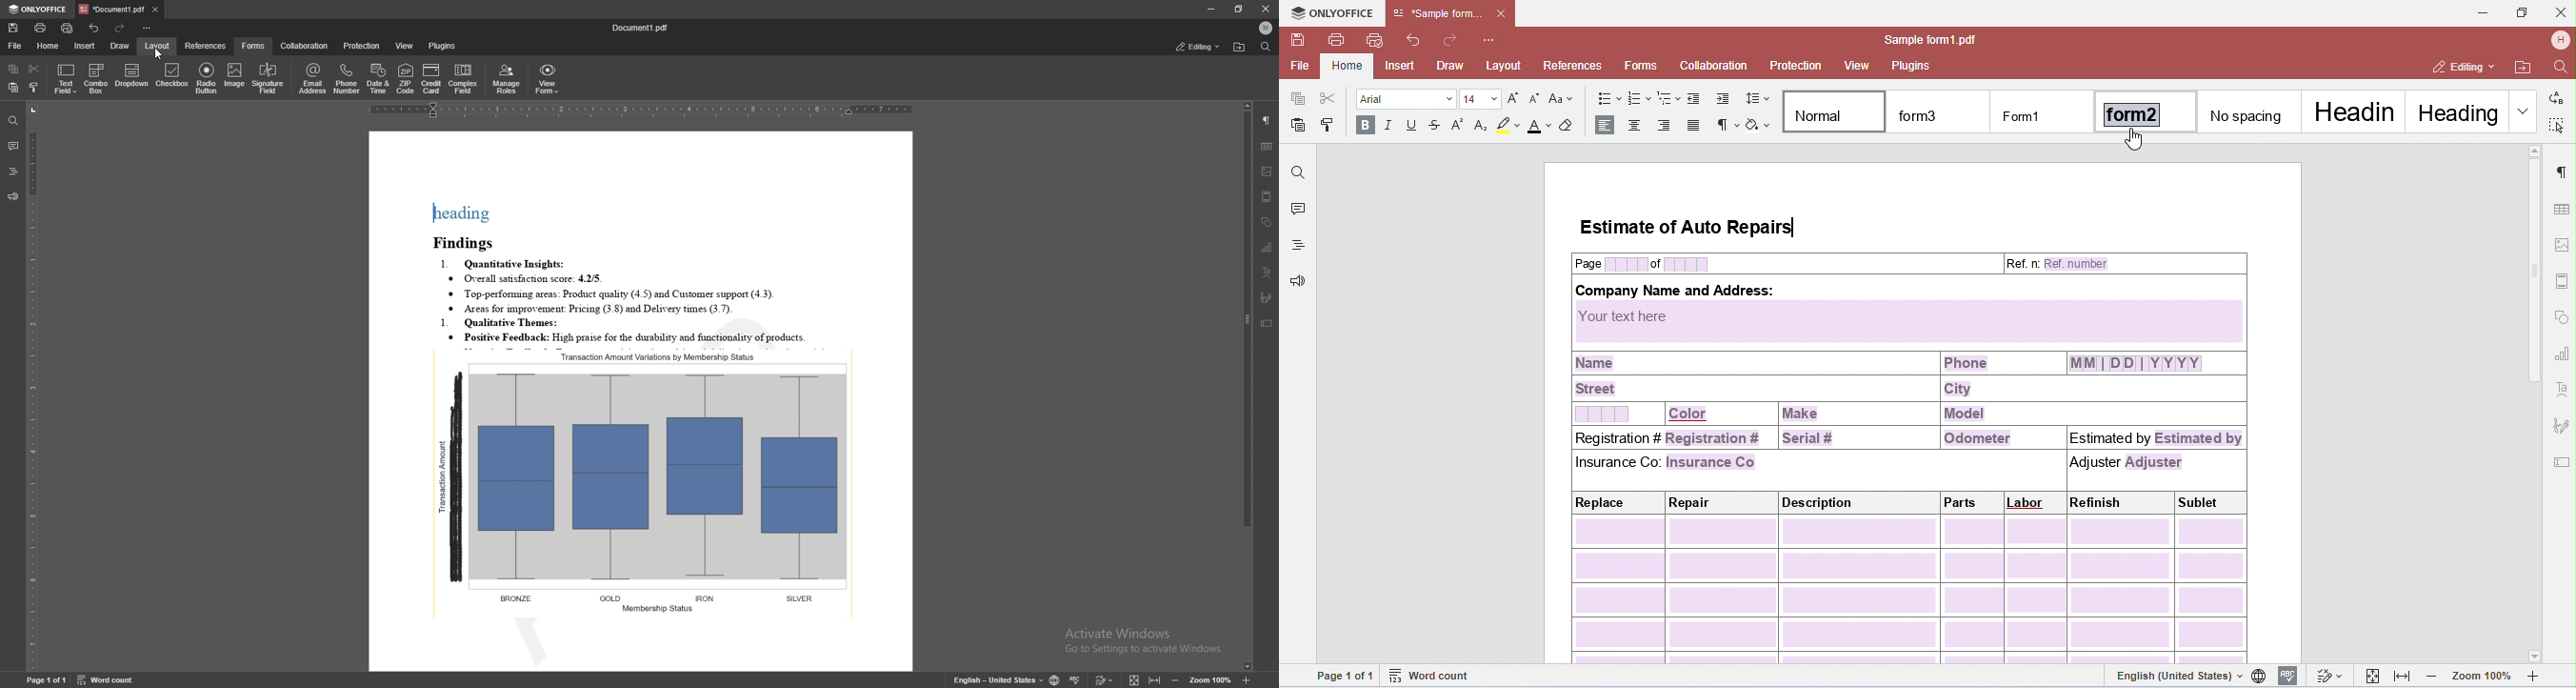 Image resolution: width=2576 pixels, height=700 pixels. What do you see at coordinates (13, 171) in the screenshot?
I see `headings` at bounding box center [13, 171].